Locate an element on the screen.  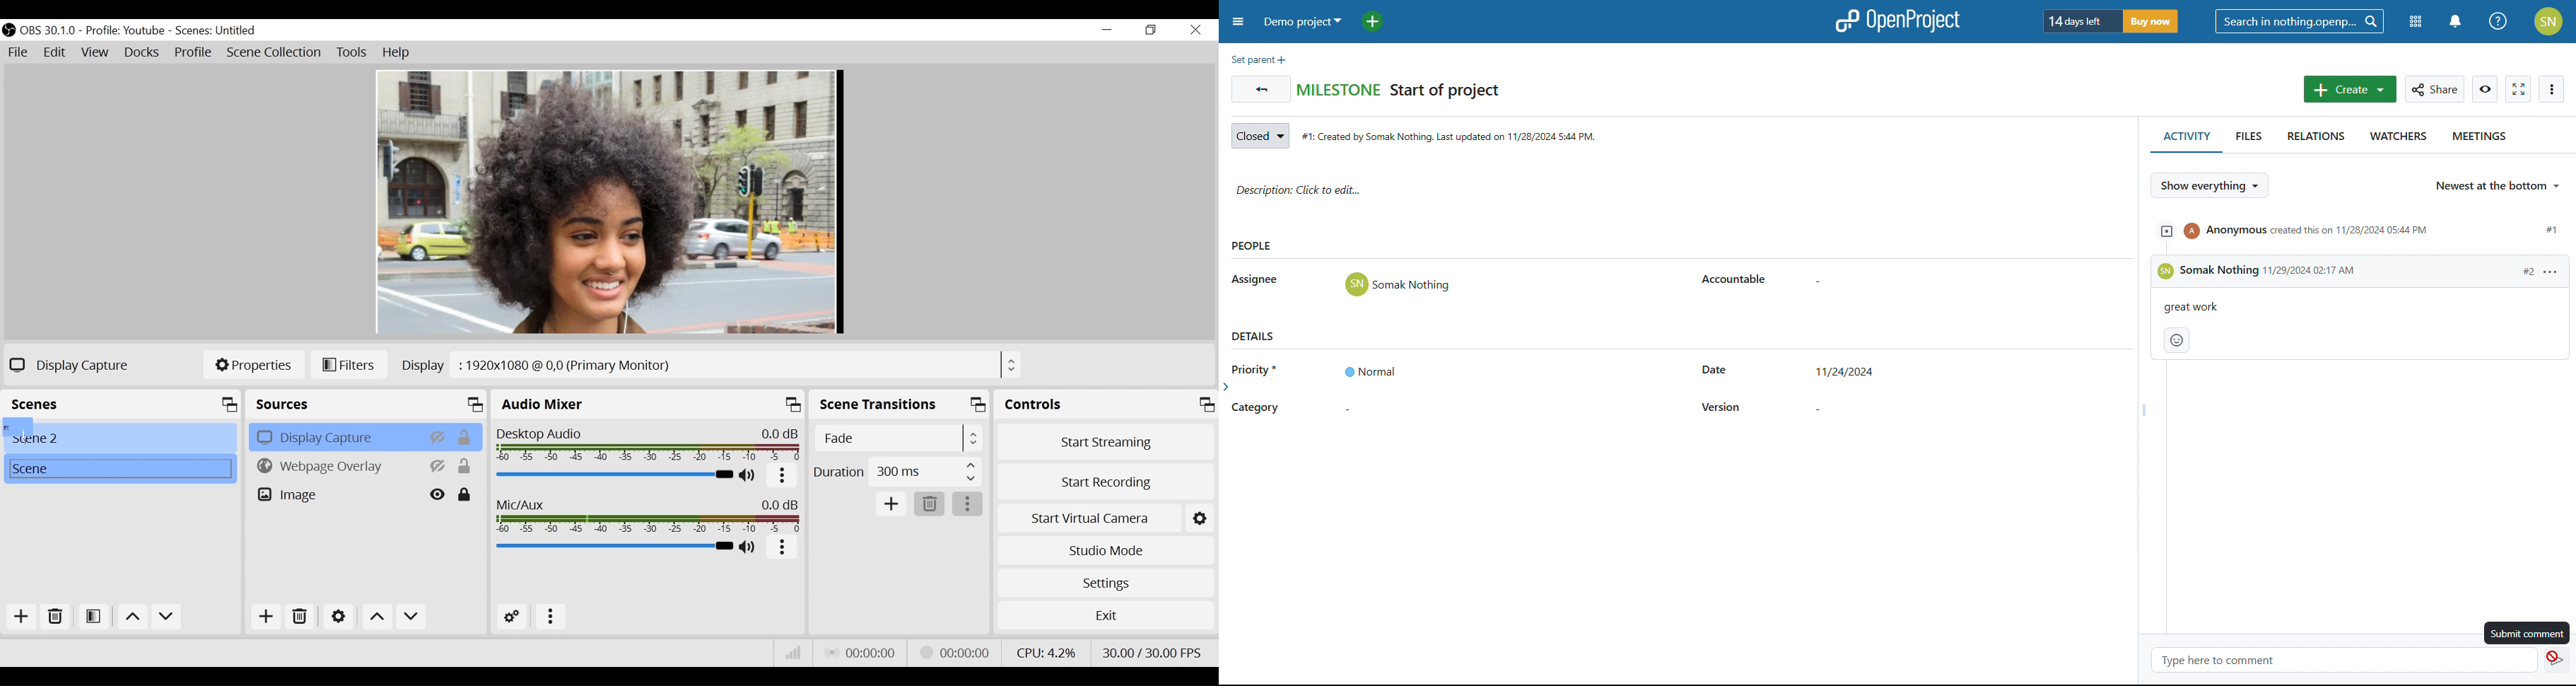
Move up is located at coordinates (377, 617).